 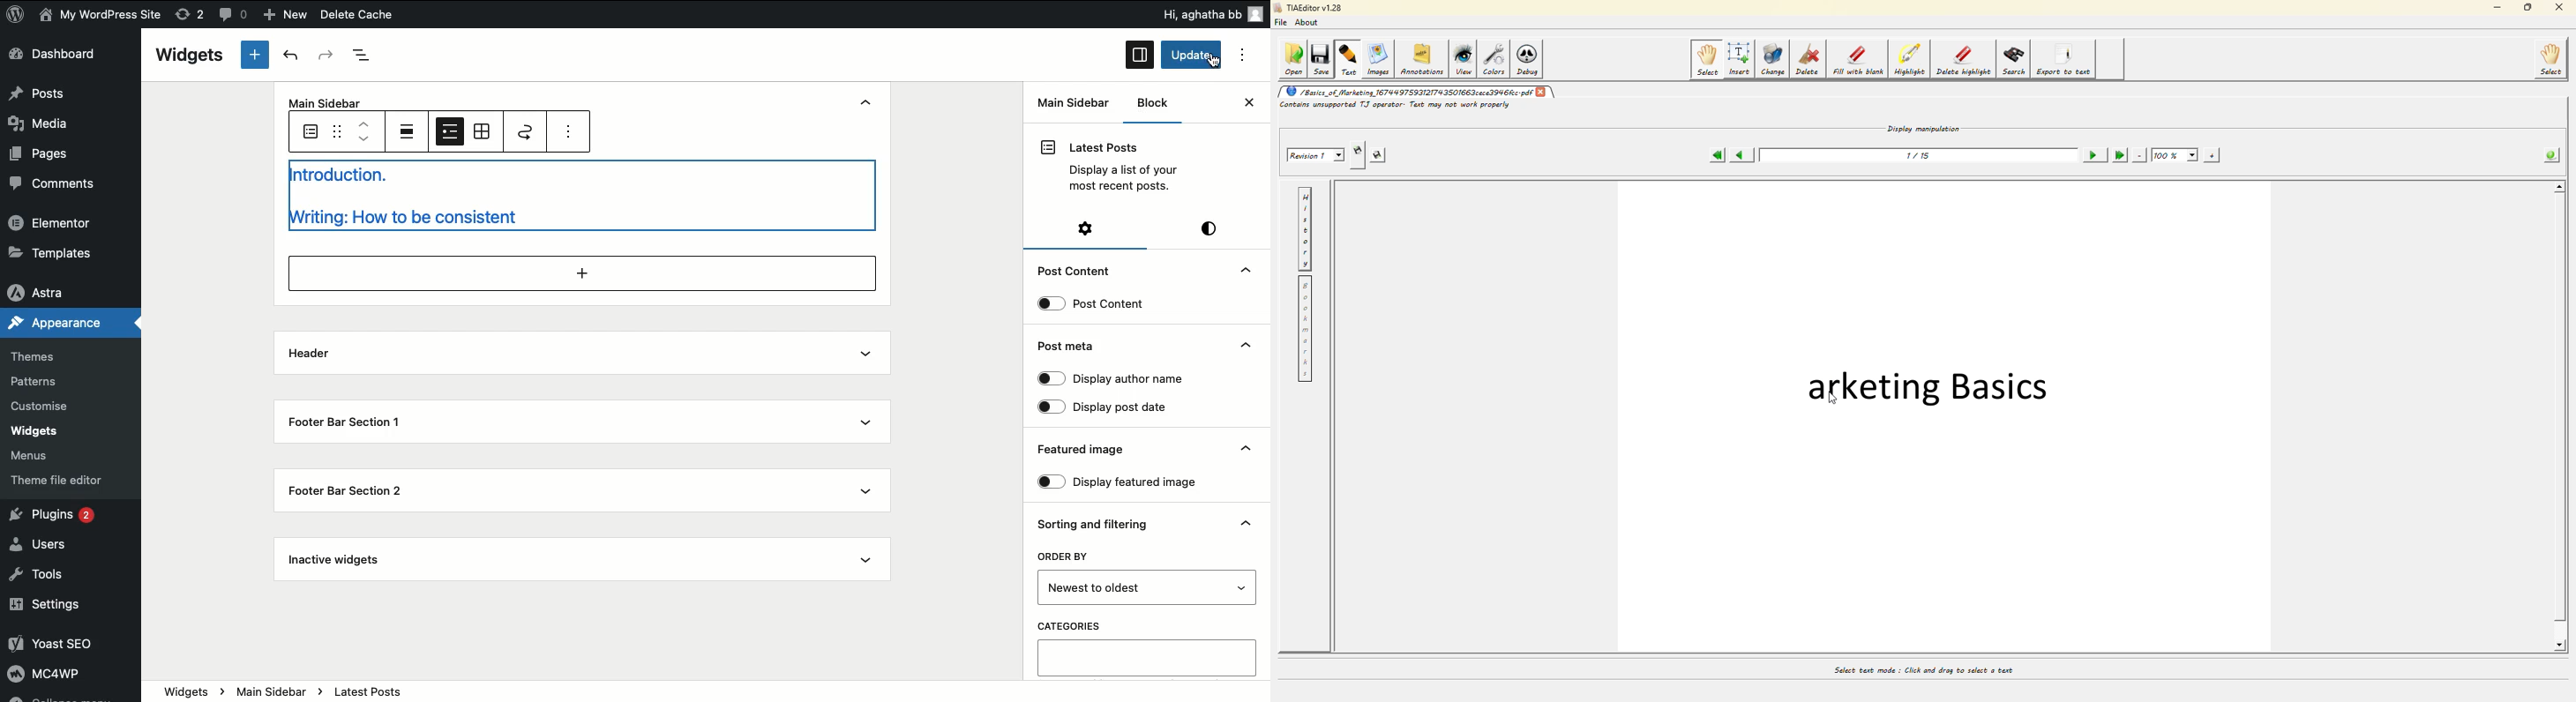 I want to click on Main Sidebar, so click(x=332, y=100).